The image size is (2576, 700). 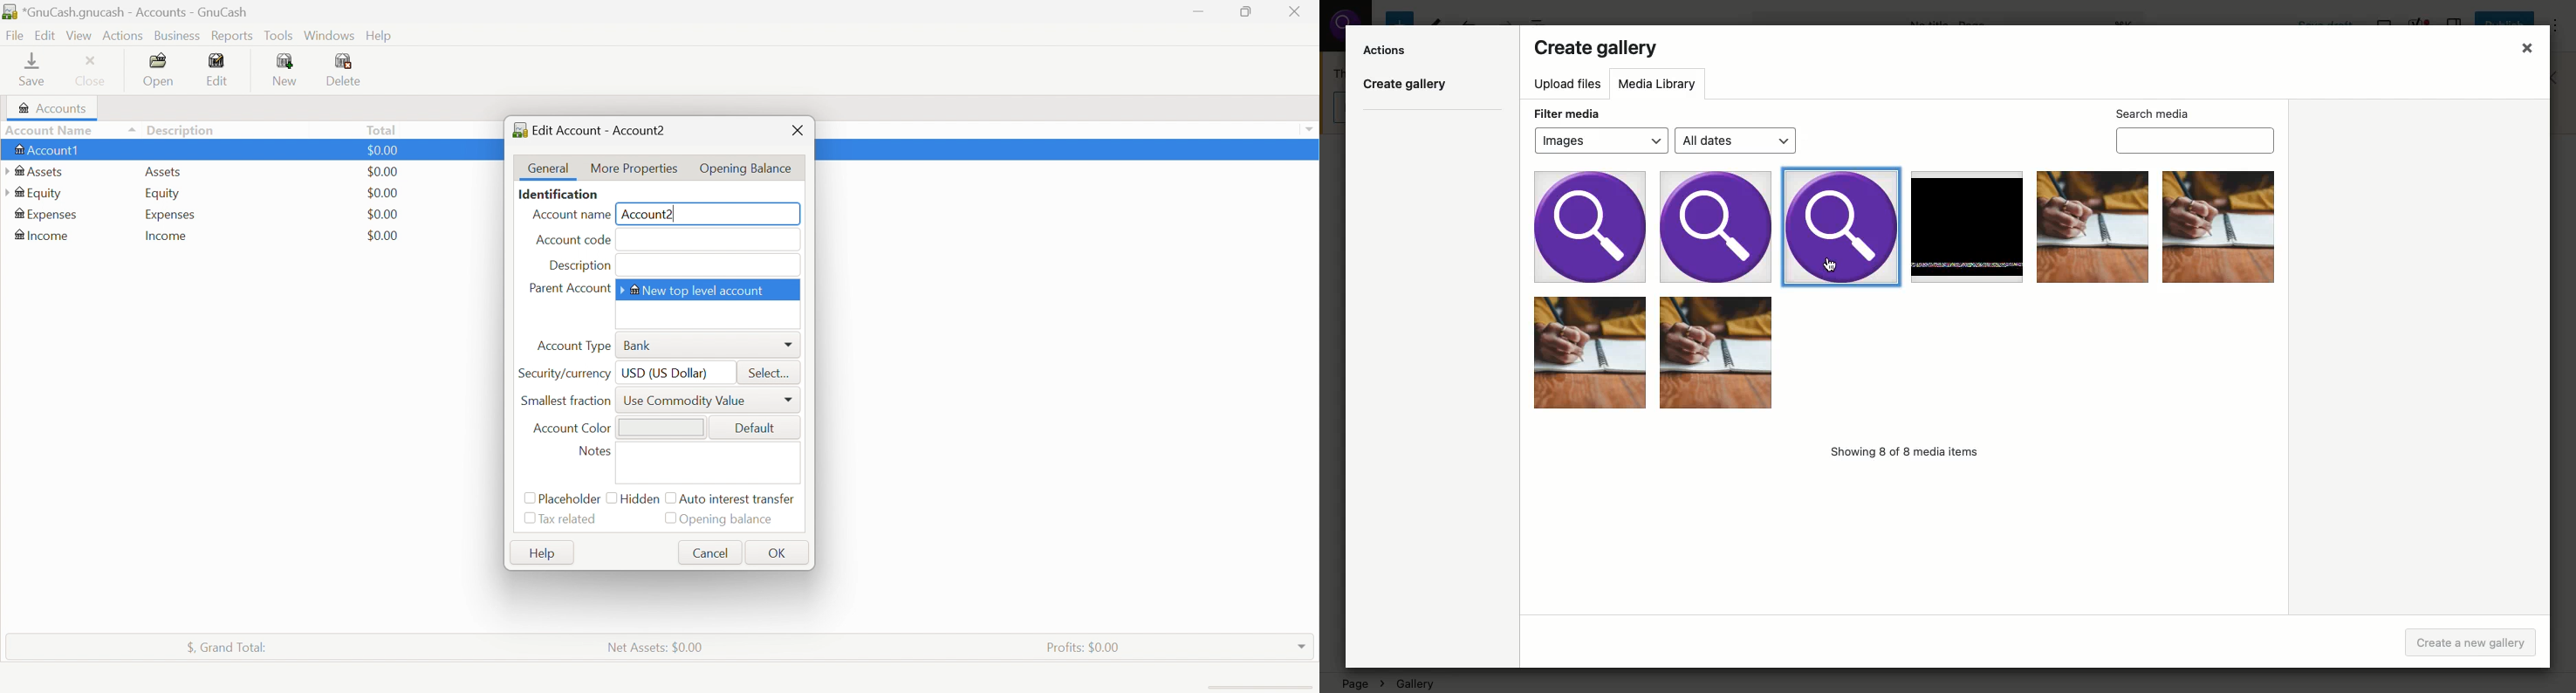 I want to click on Description, so click(x=181, y=130).